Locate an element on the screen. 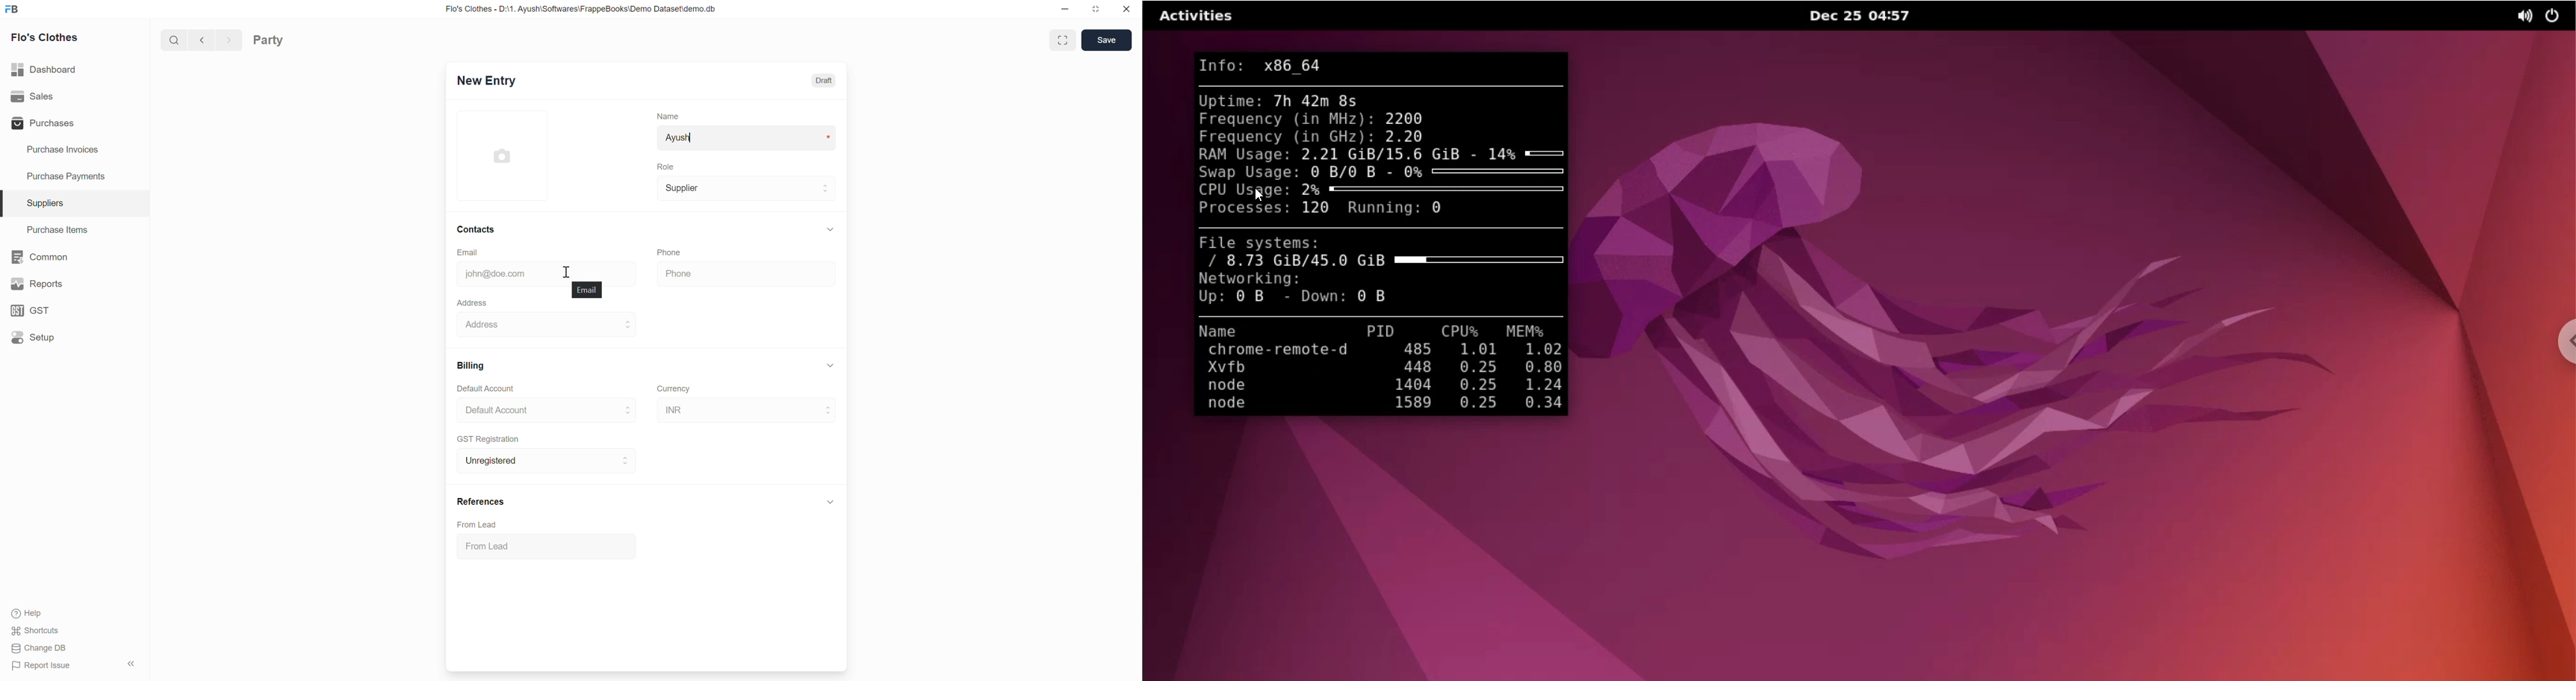 This screenshot has width=2576, height=700. Address is located at coordinates (547, 324).